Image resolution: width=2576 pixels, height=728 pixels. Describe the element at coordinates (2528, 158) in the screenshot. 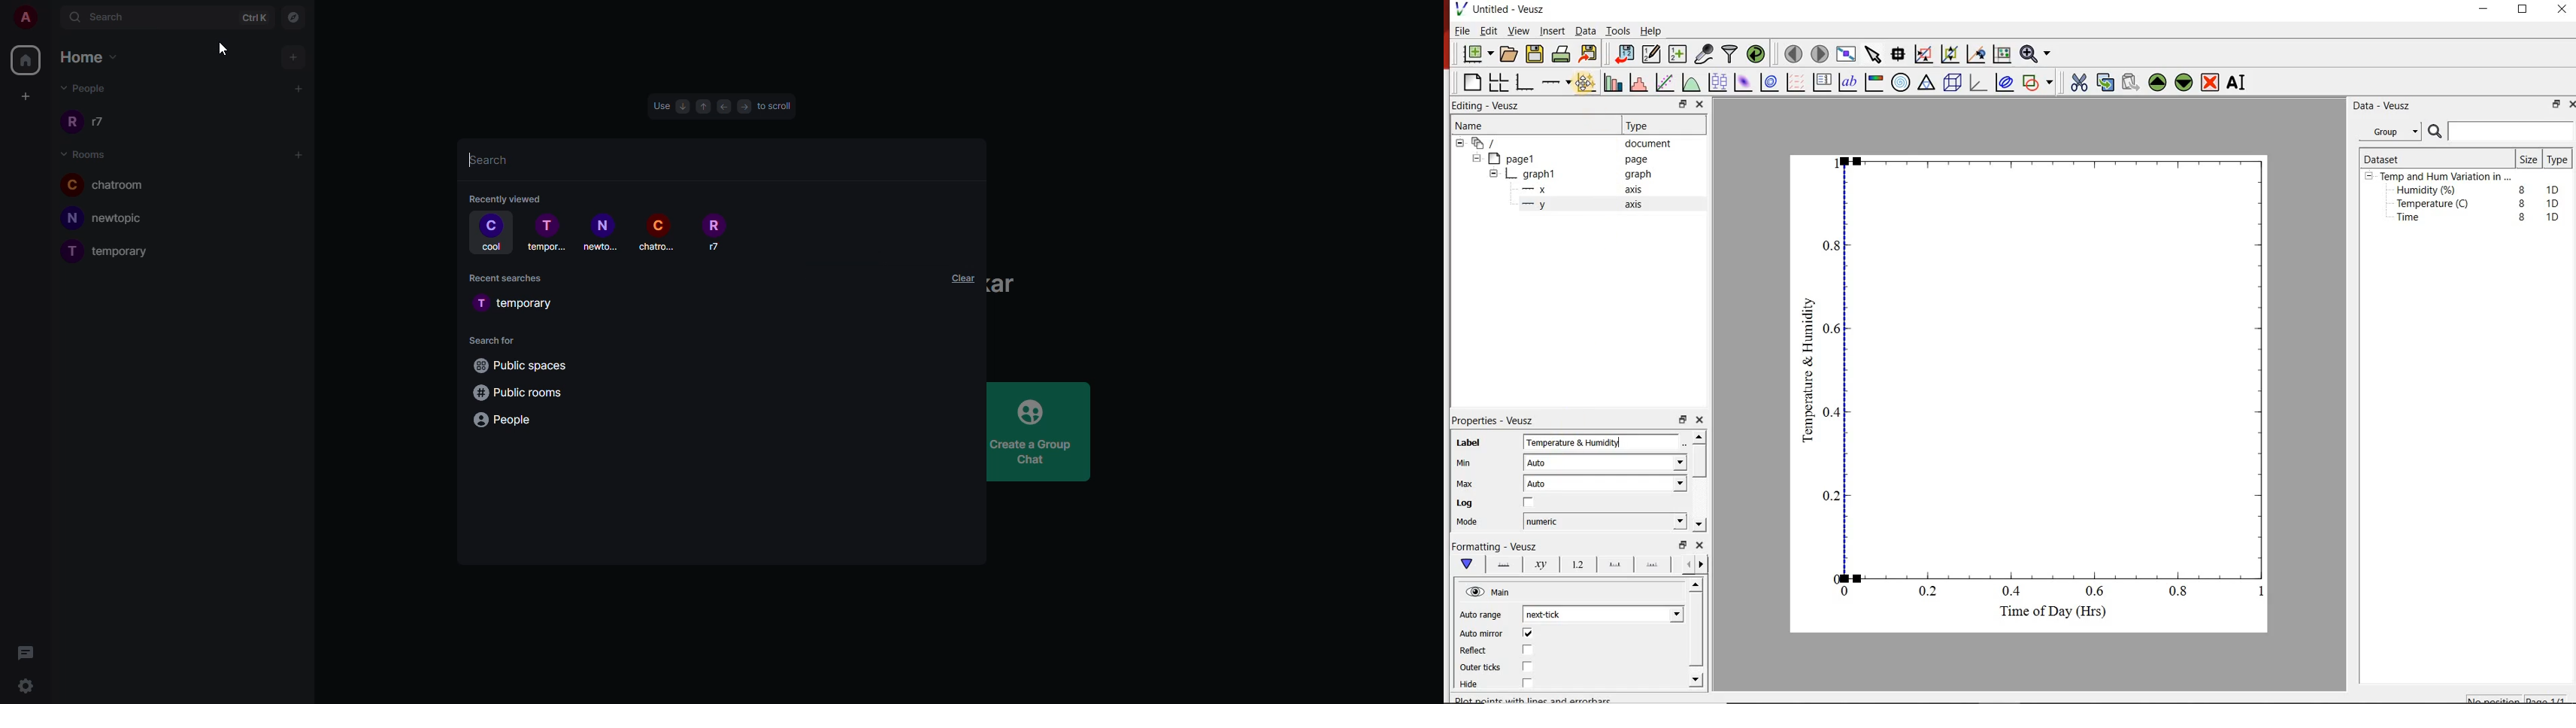

I see `Size` at that location.